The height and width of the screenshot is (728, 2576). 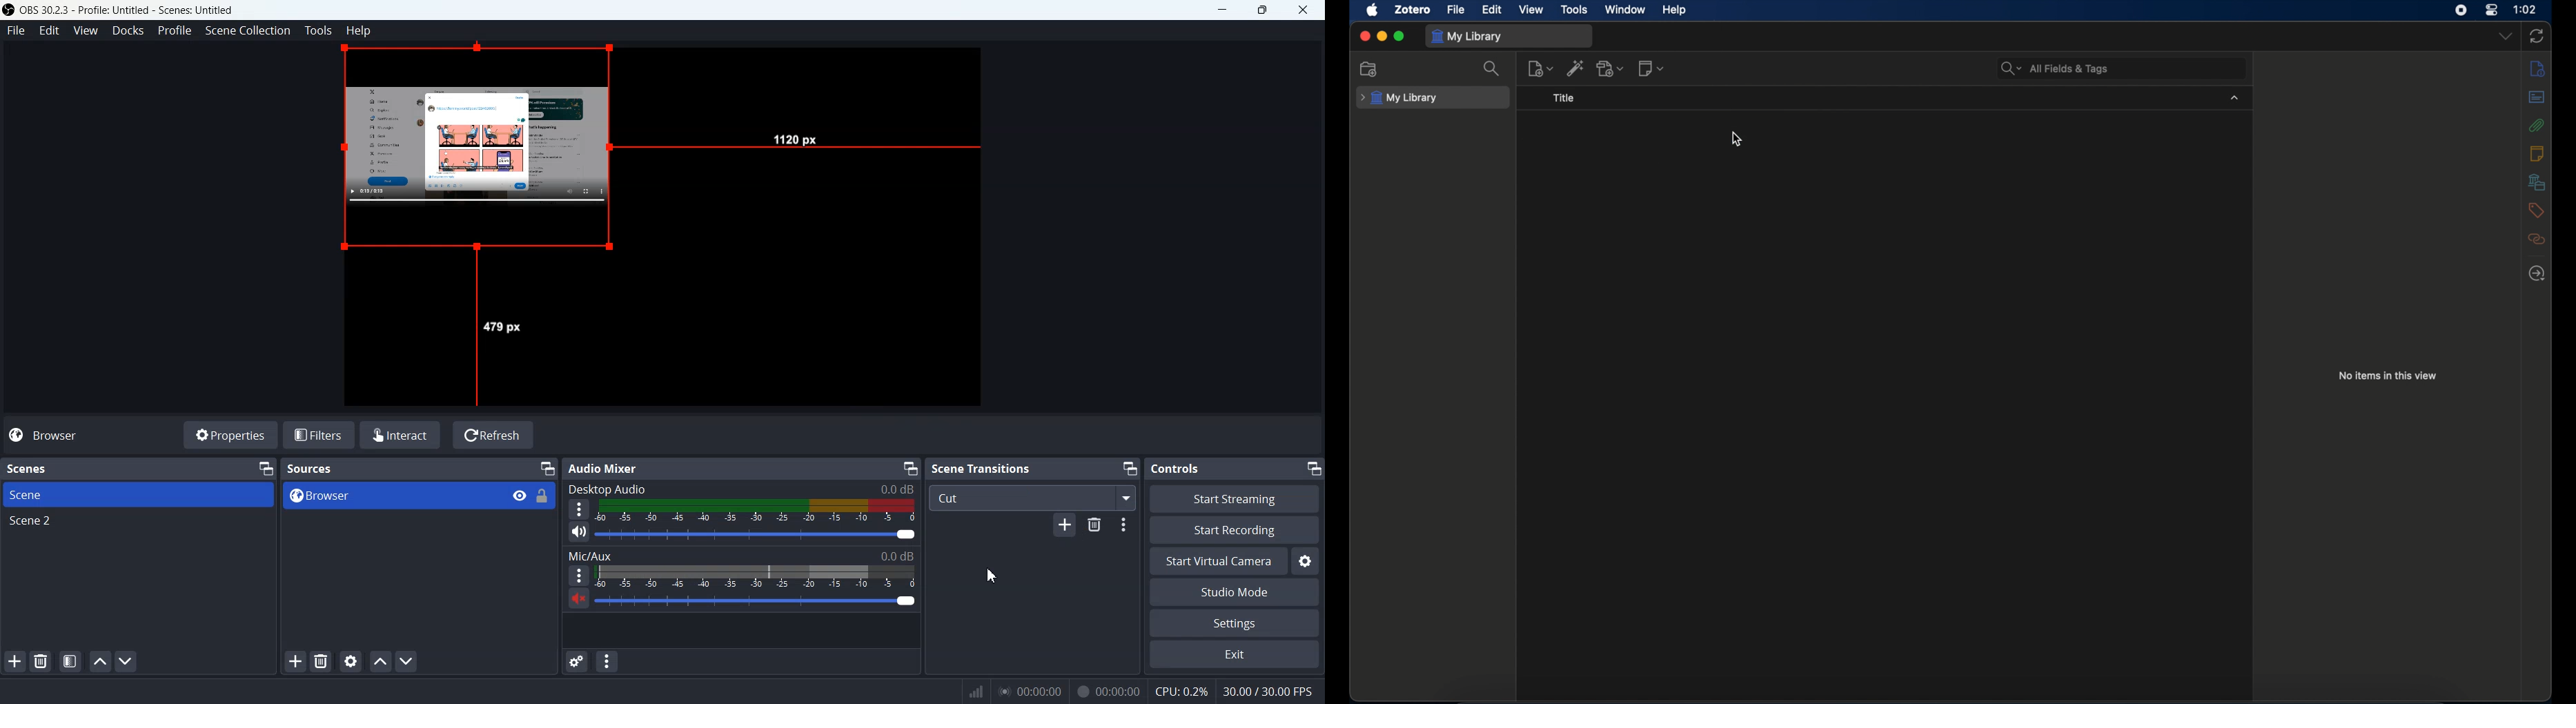 I want to click on tools, so click(x=1575, y=9).